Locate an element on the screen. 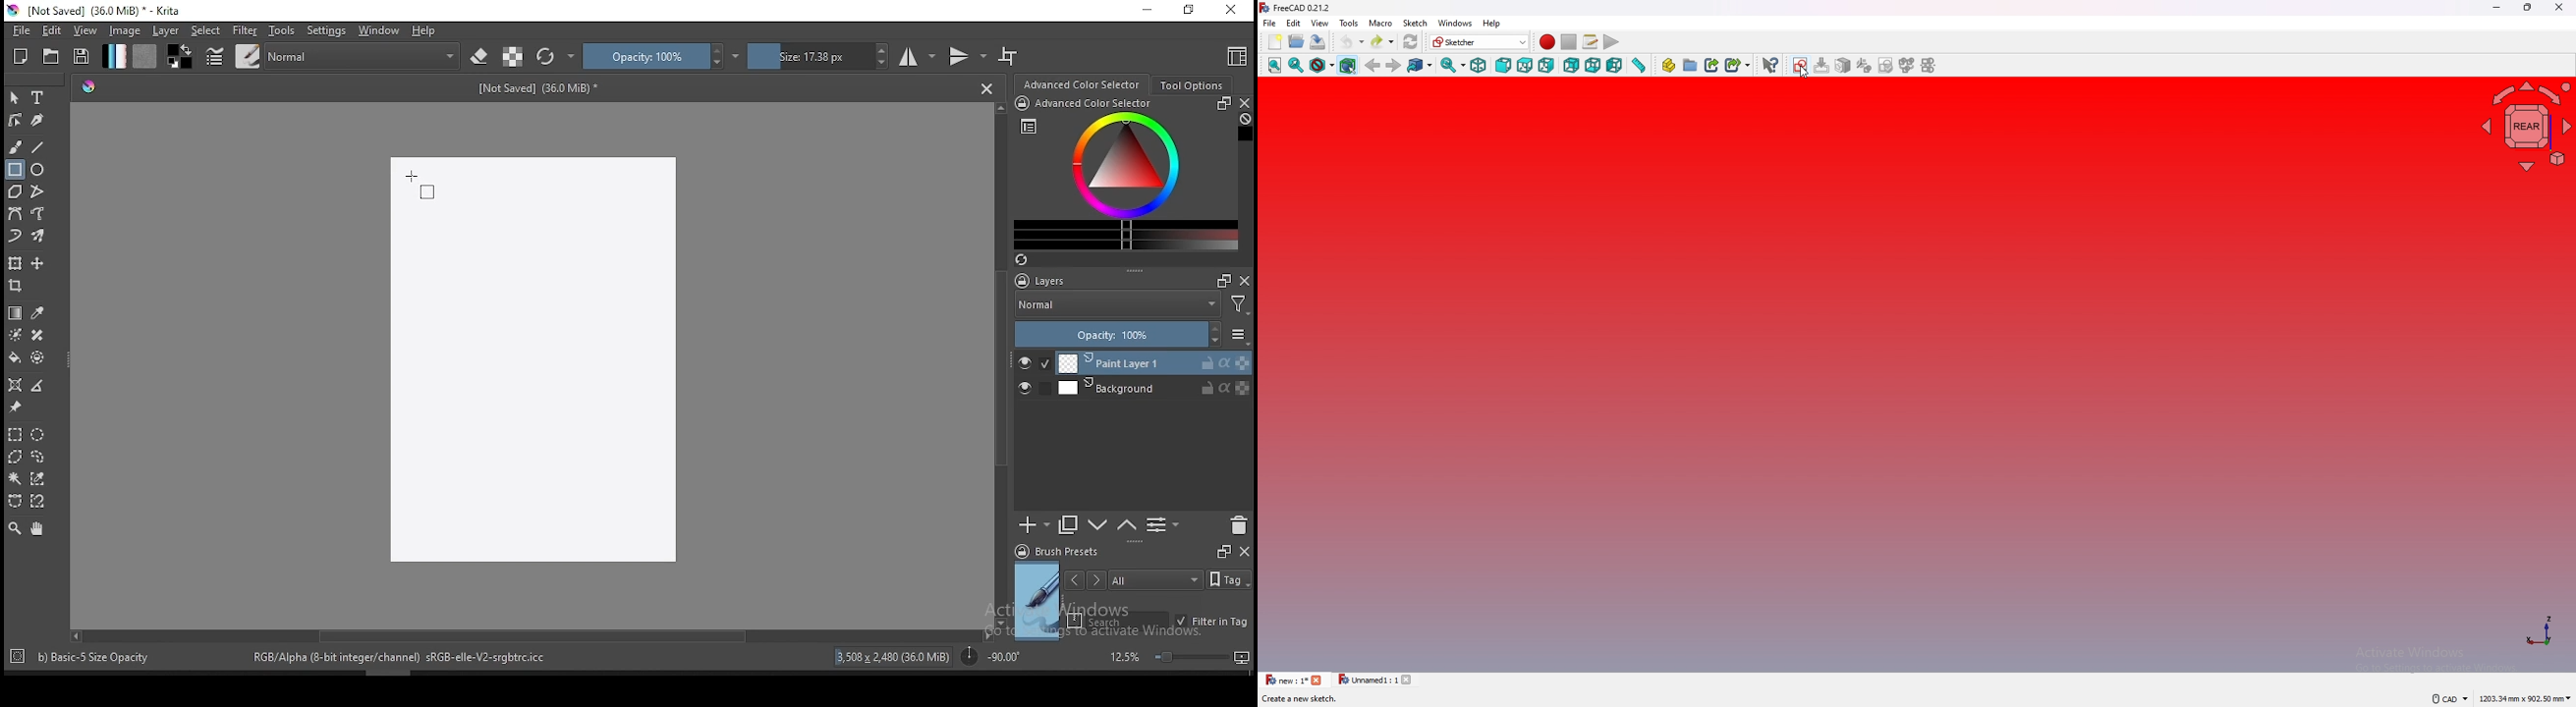  polyline tool is located at coordinates (37, 190).